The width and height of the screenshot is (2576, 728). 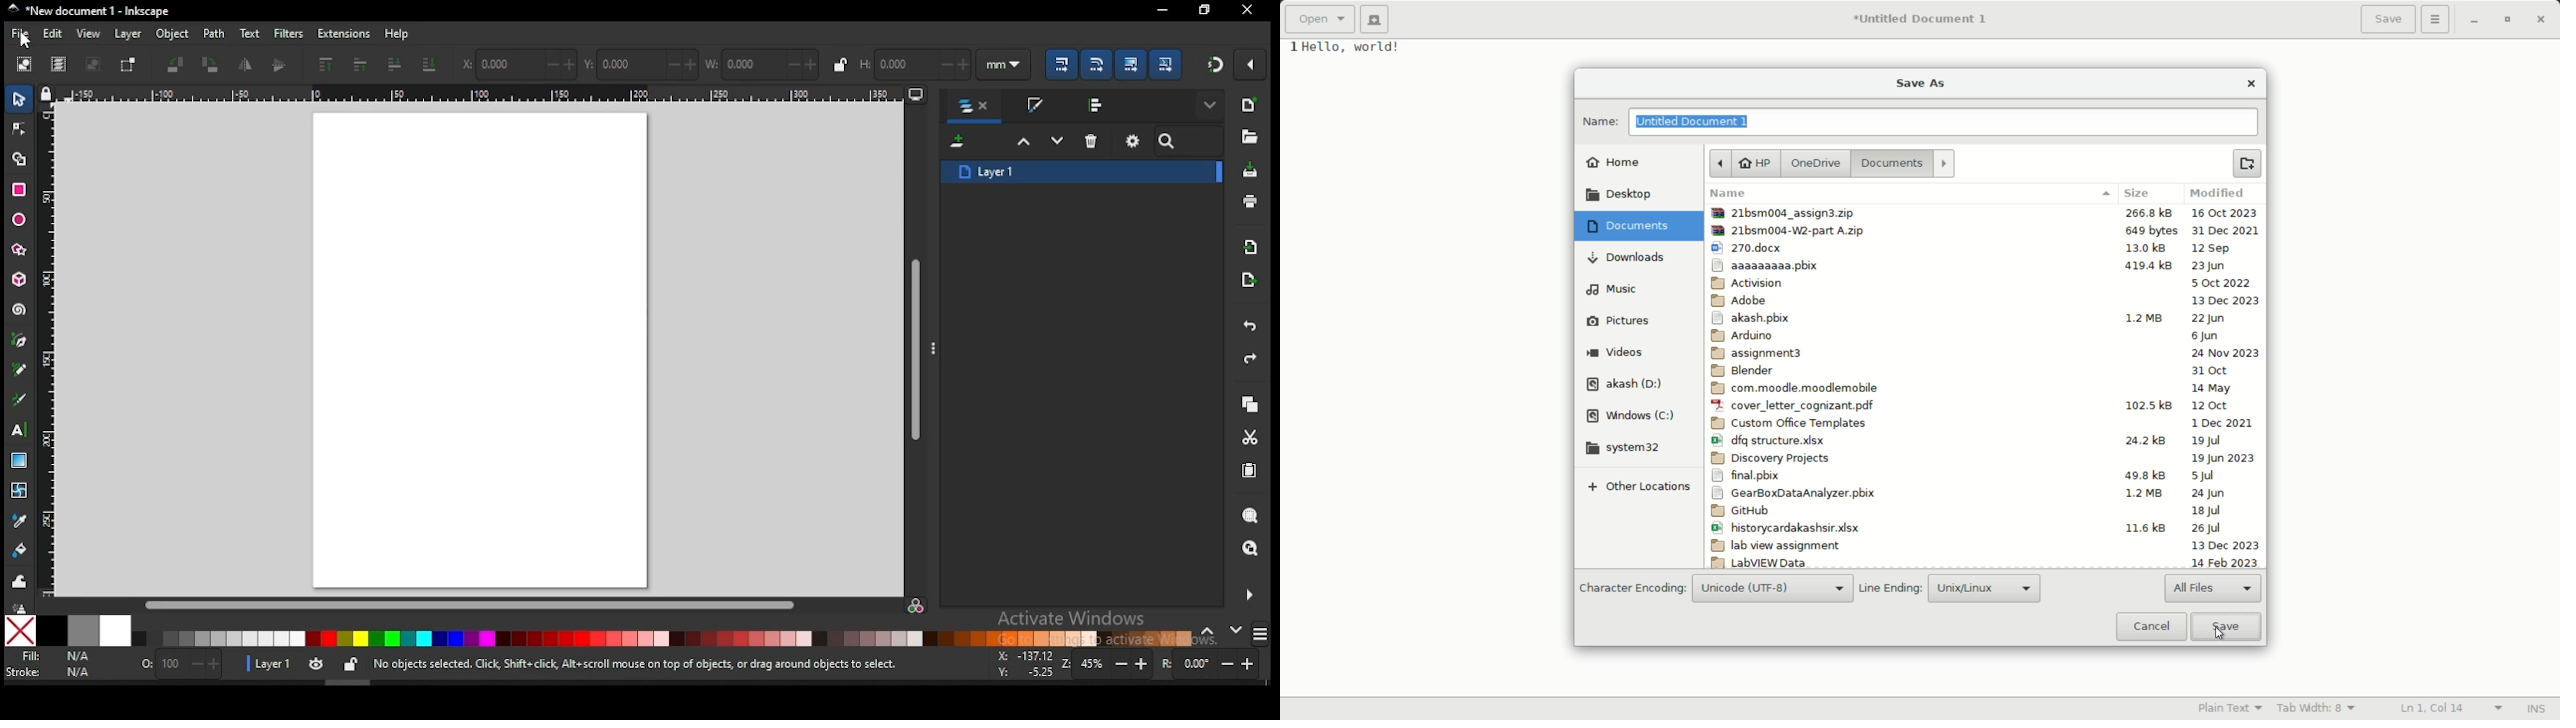 I want to click on document (white color), so click(x=481, y=350).